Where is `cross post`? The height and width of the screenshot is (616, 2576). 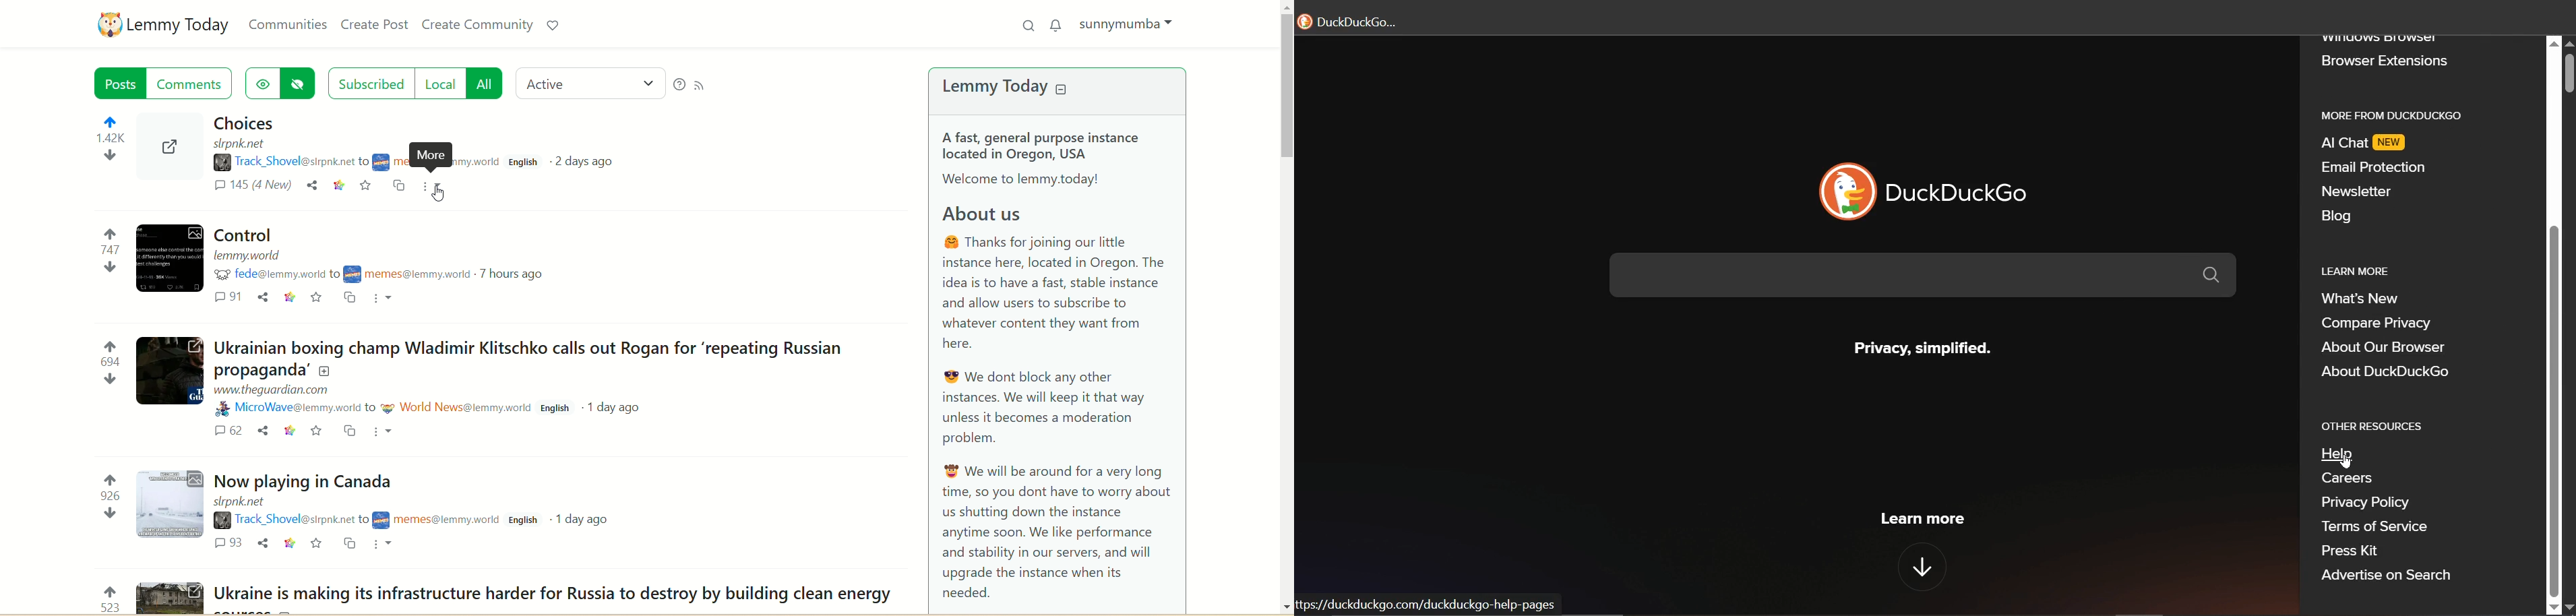 cross post is located at coordinates (350, 297).